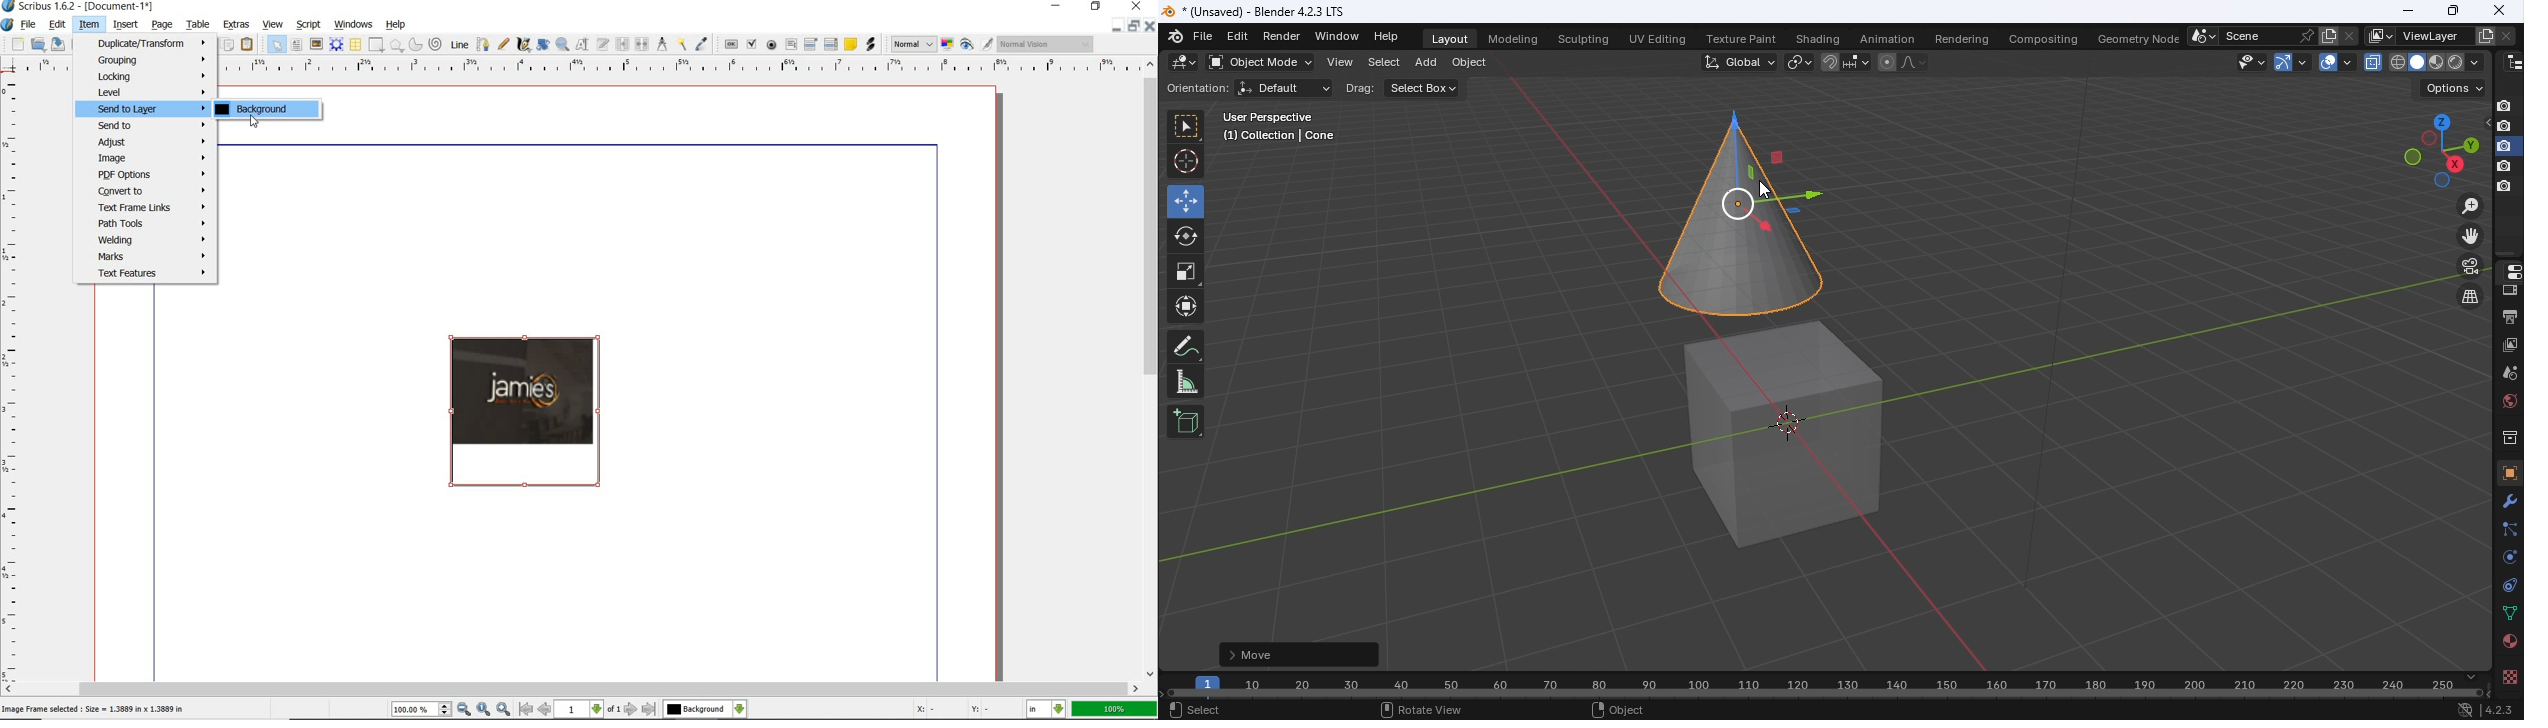 The height and width of the screenshot is (728, 2548). I want to click on Render, so click(2508, 291).